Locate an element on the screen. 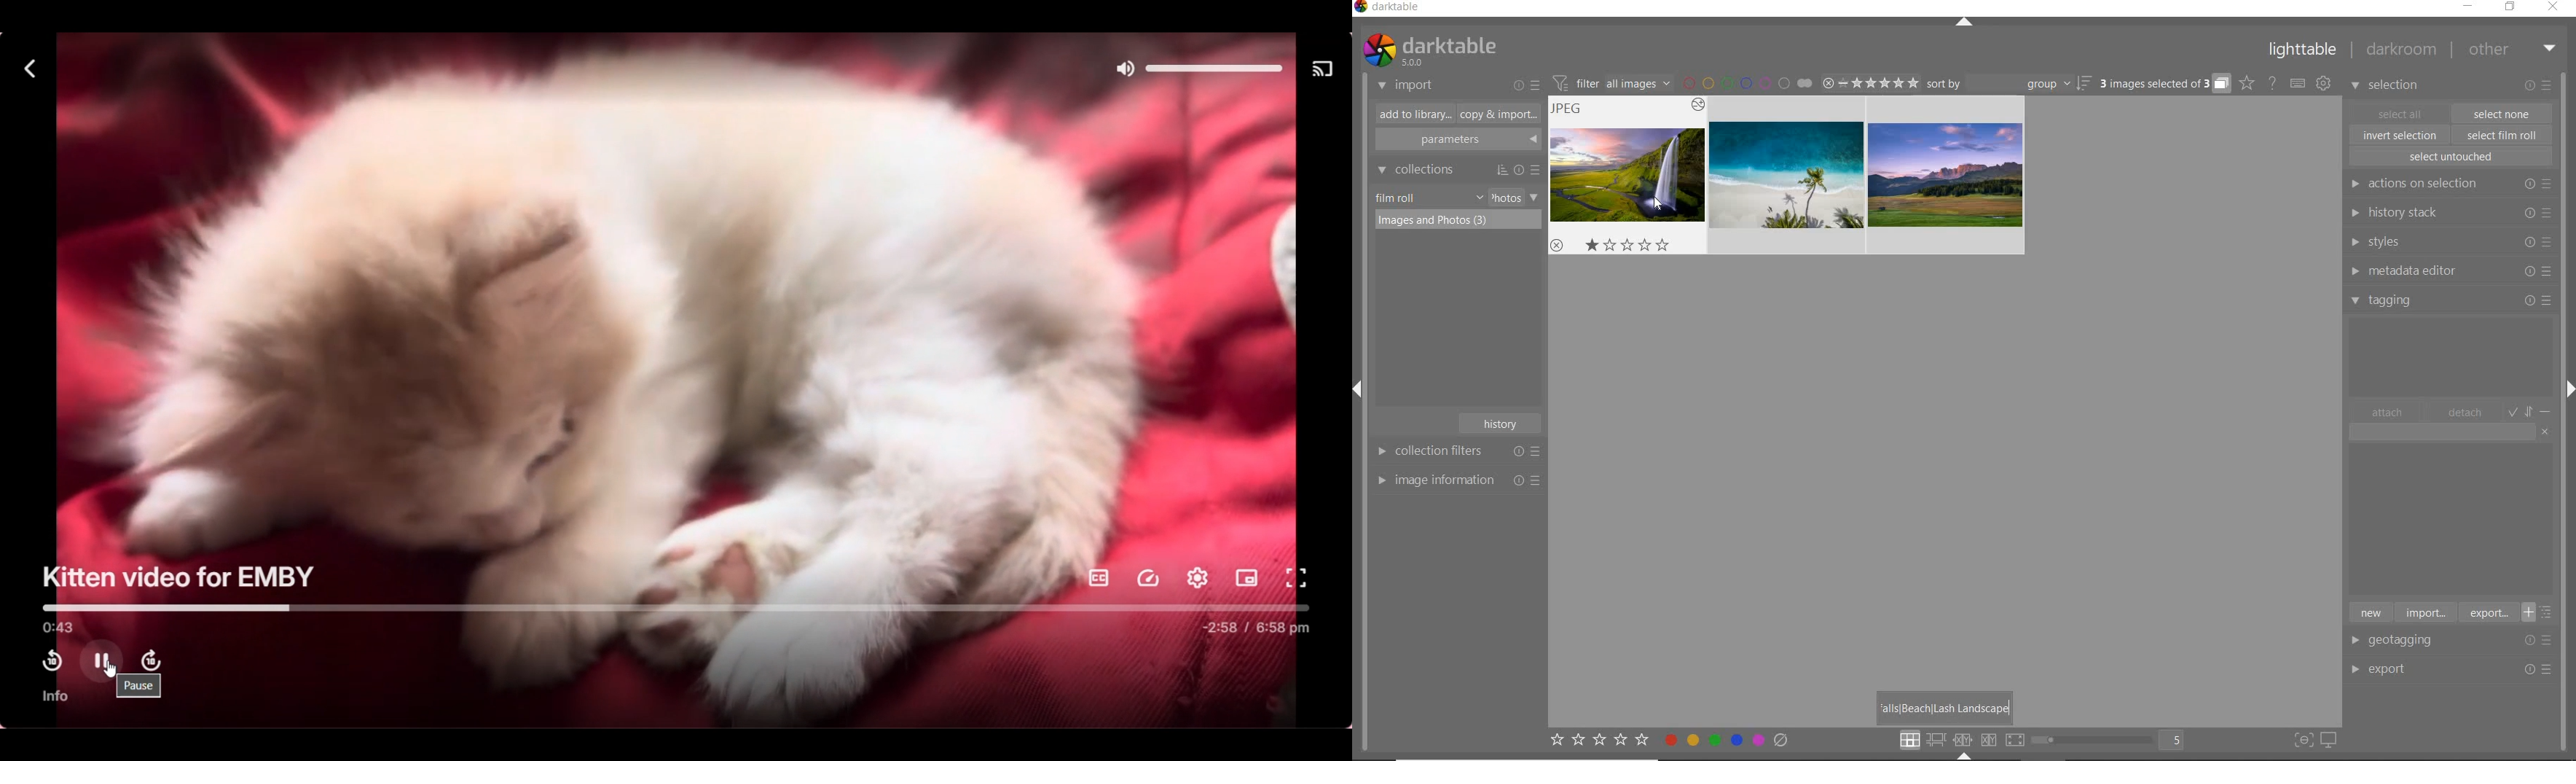 The width and height of the screenshot is (2576, 784). help online is located at coordinates (2272, 82).